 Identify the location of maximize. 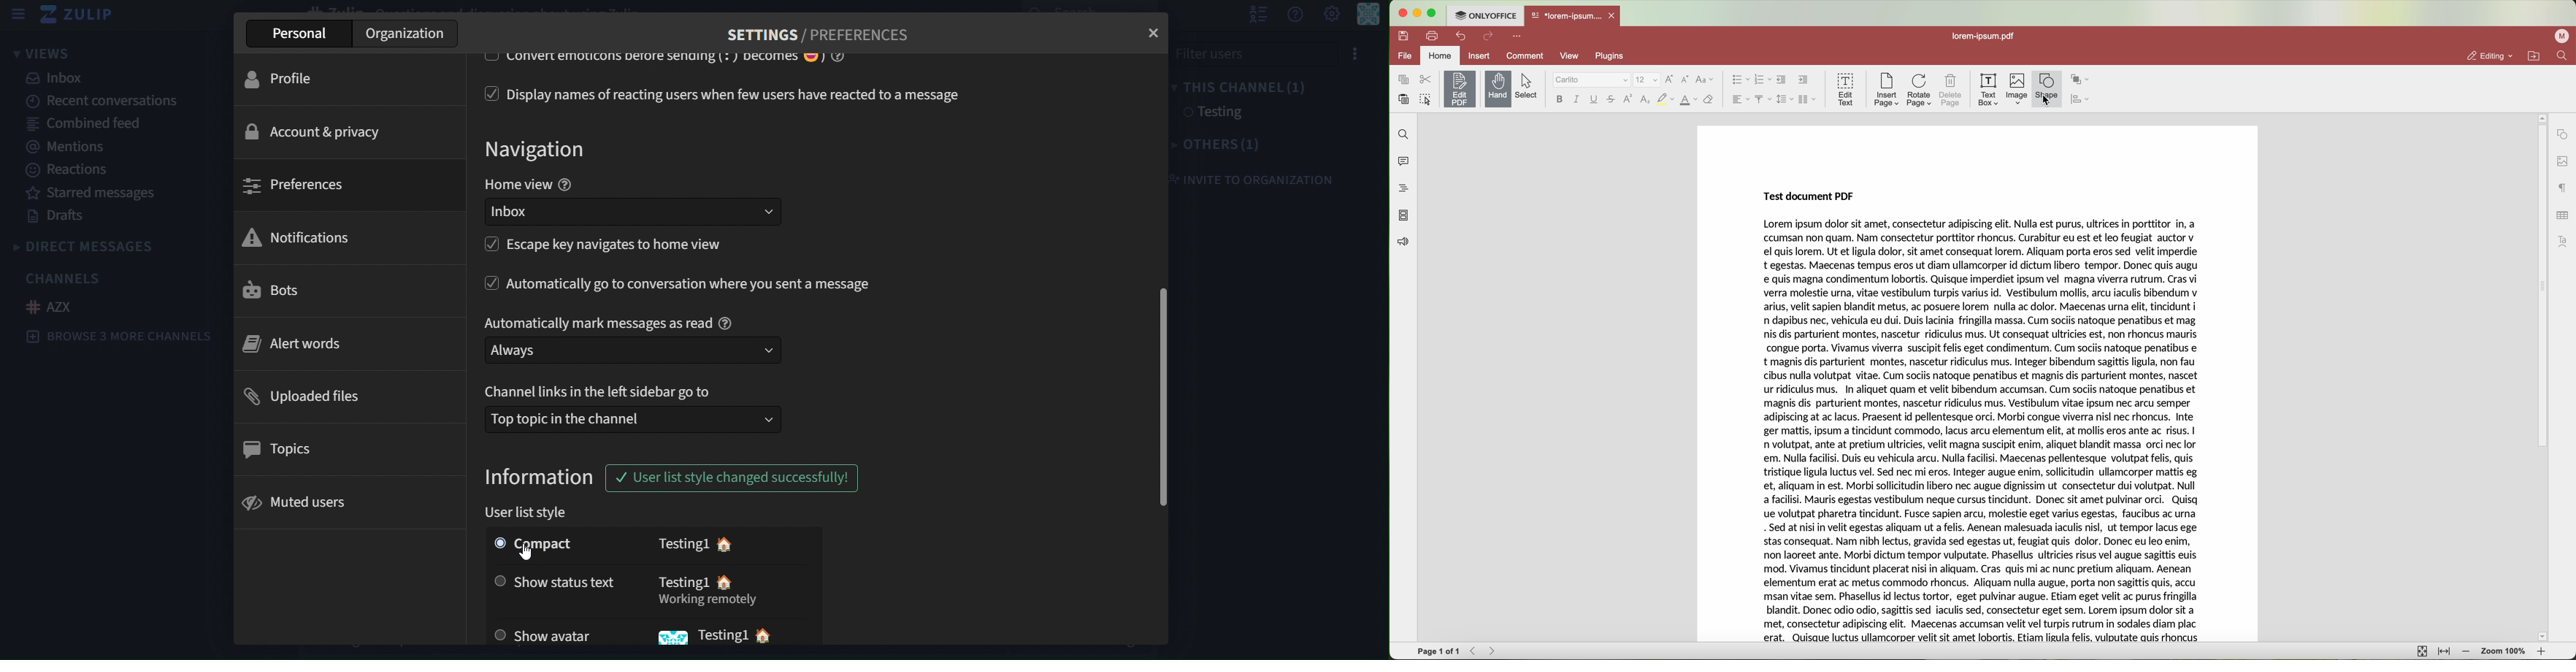
(1433, 14).